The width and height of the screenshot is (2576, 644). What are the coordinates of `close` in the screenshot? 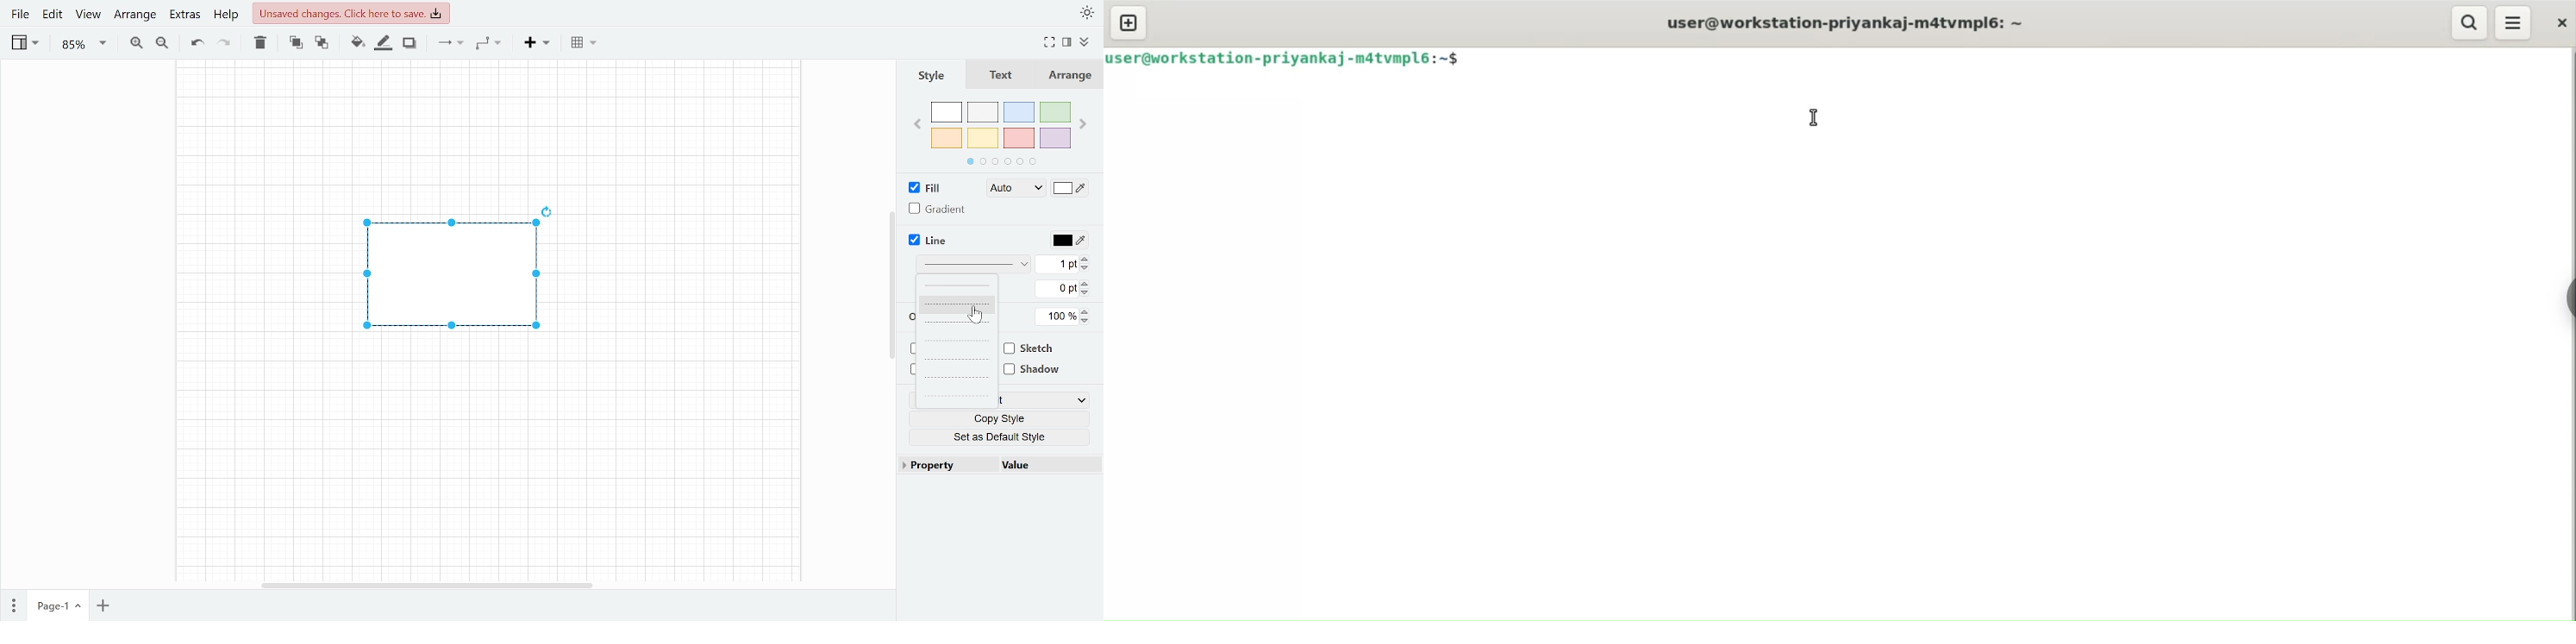 It's located at (2561, 23).